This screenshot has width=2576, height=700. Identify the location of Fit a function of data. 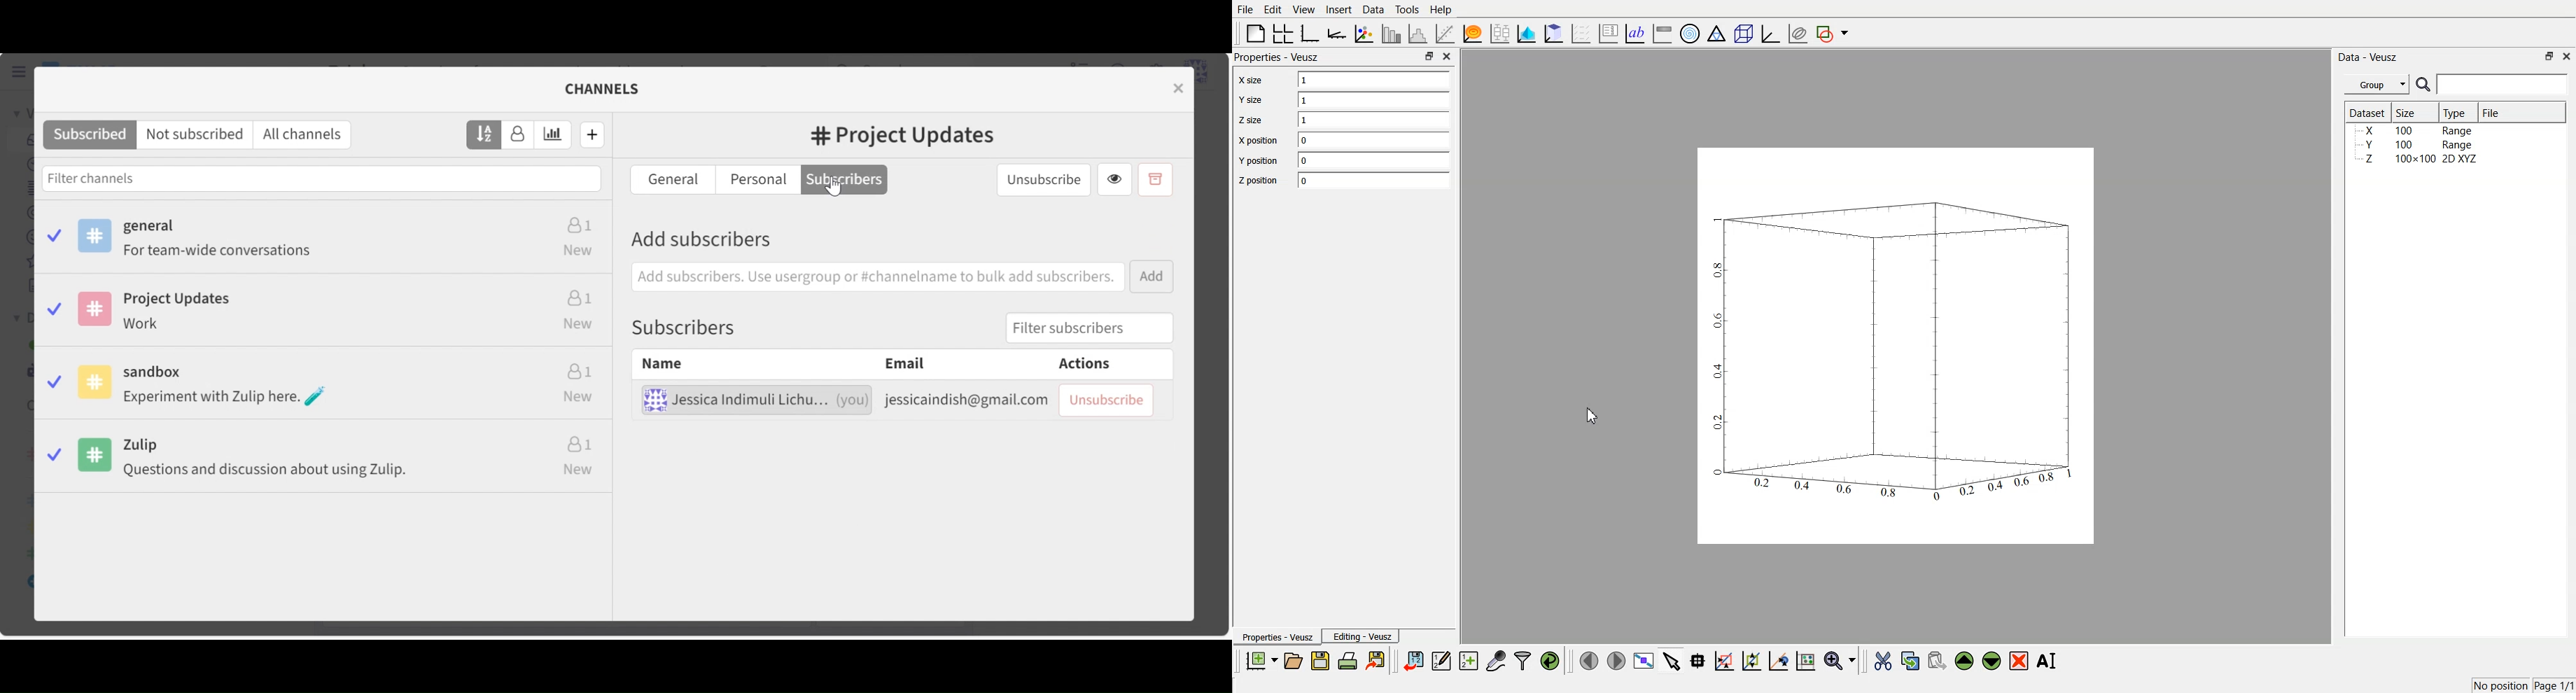
(1446, 34).